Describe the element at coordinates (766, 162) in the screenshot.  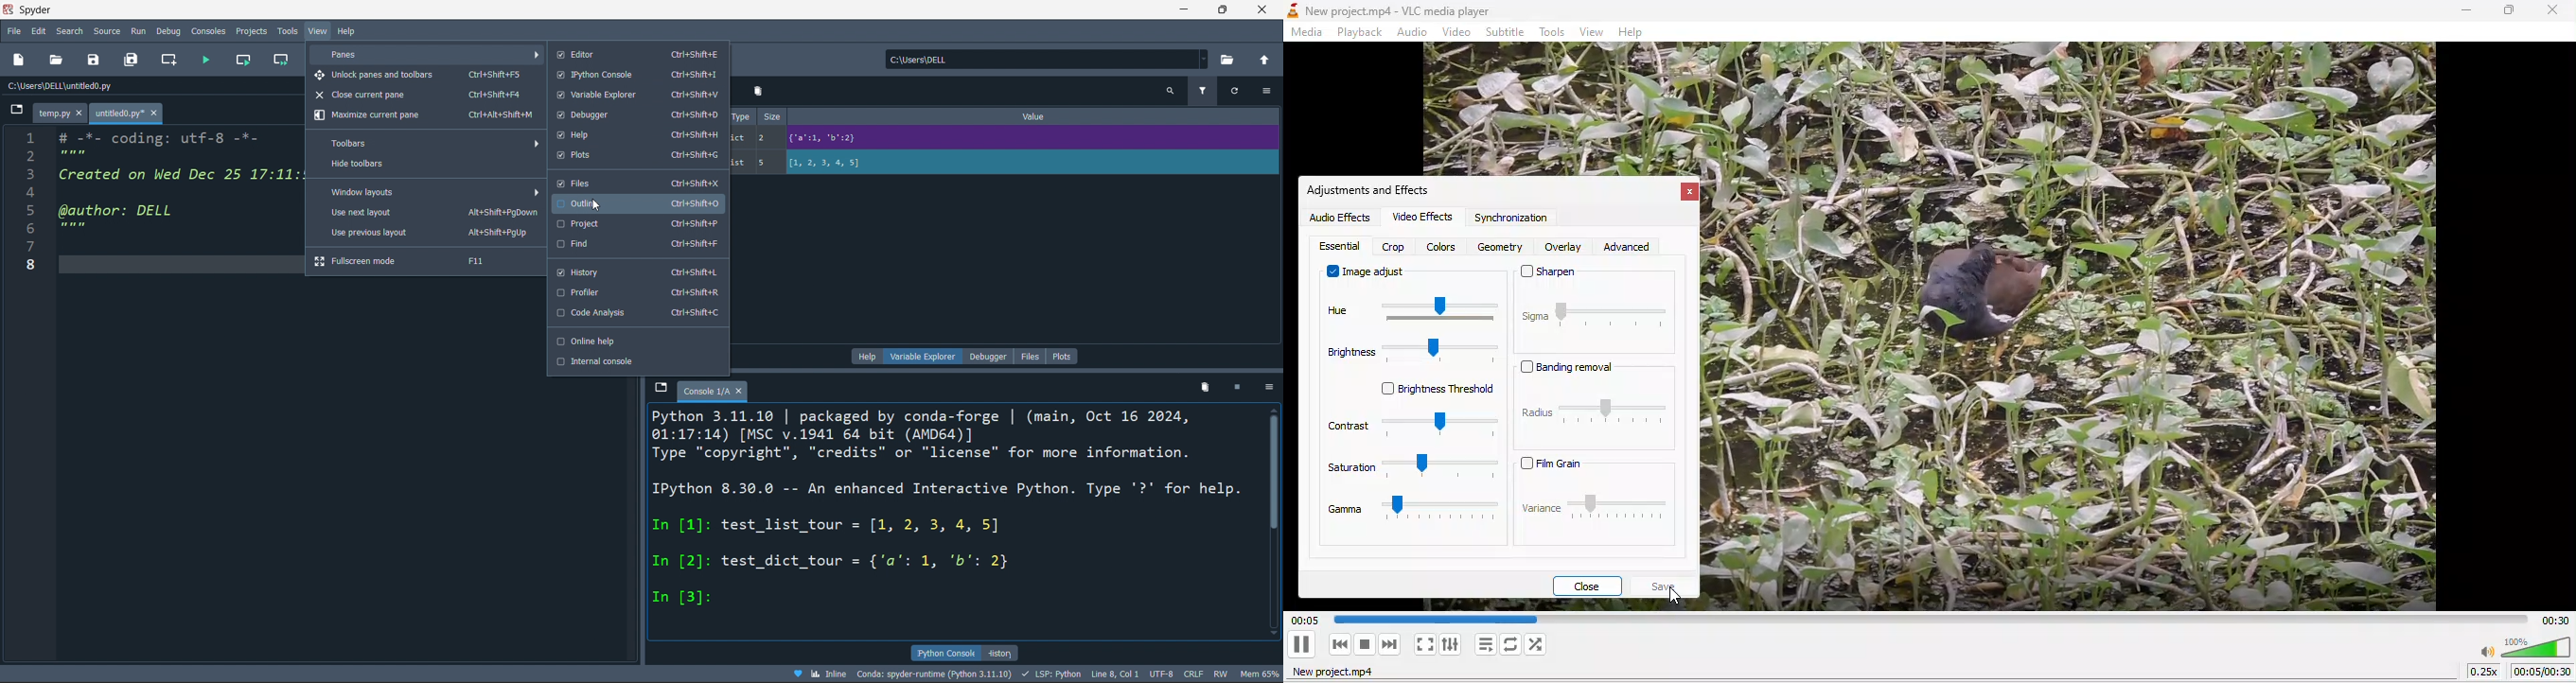
I see `5` at that location.